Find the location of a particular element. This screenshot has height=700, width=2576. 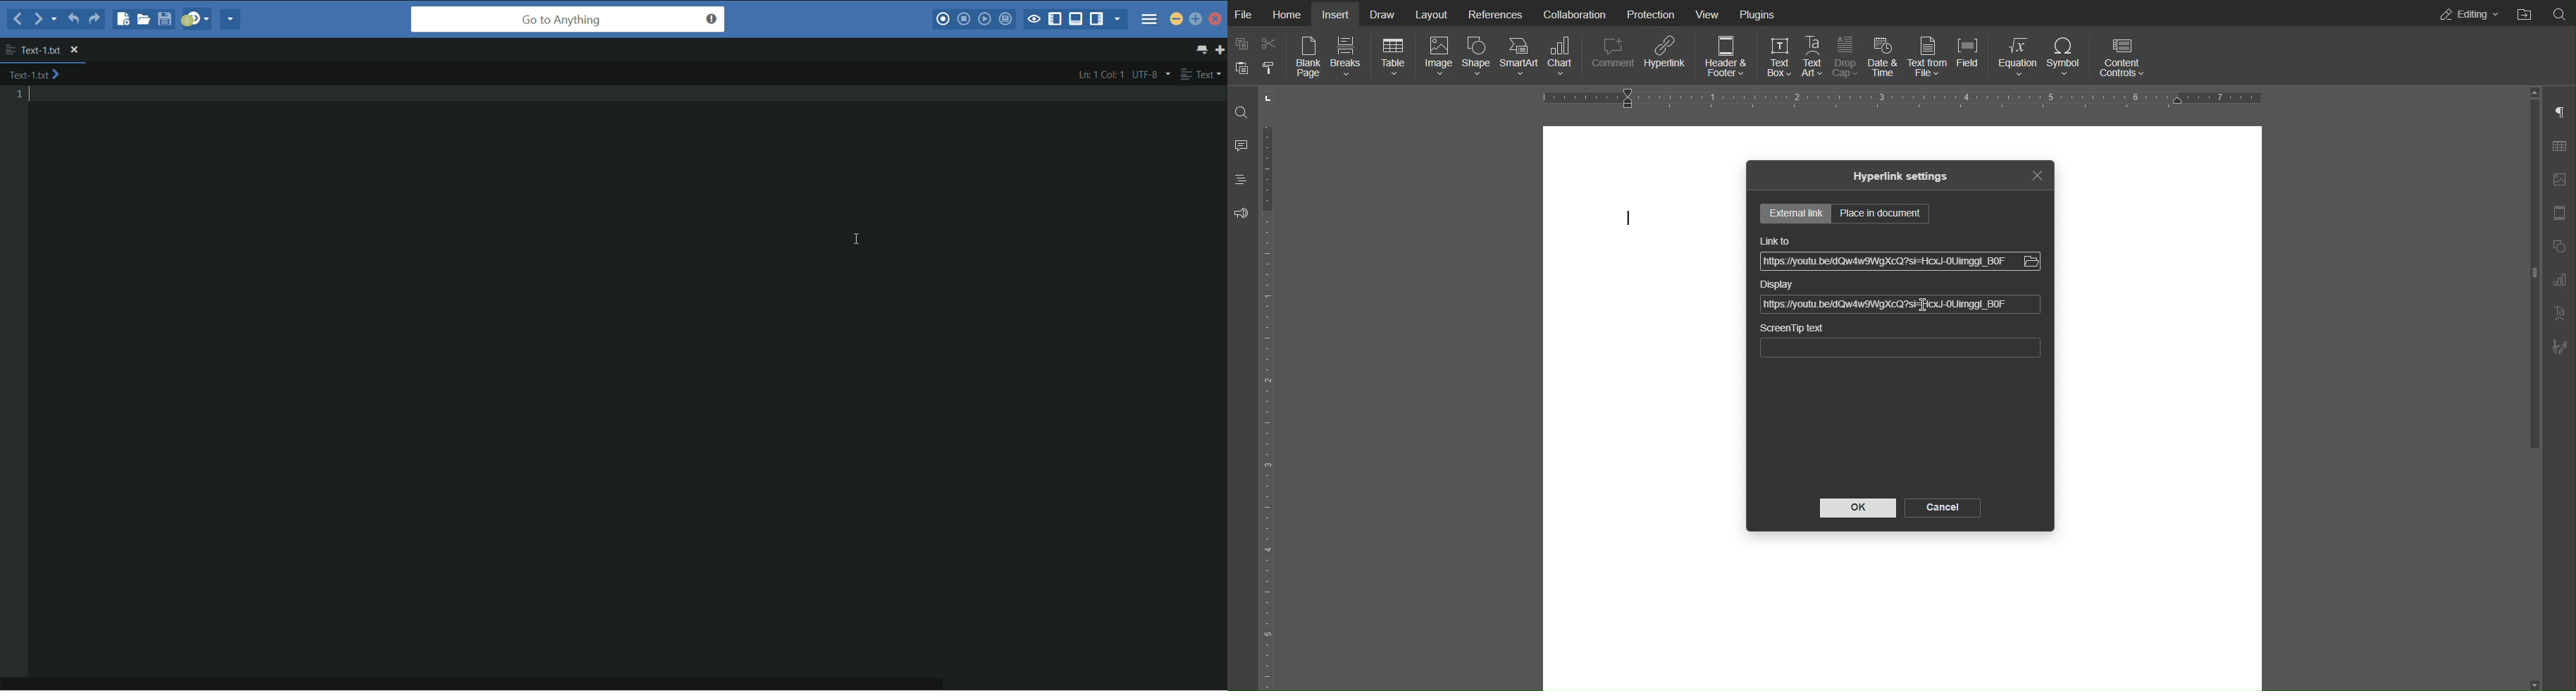

Link is located at coordinates (1885, 305).